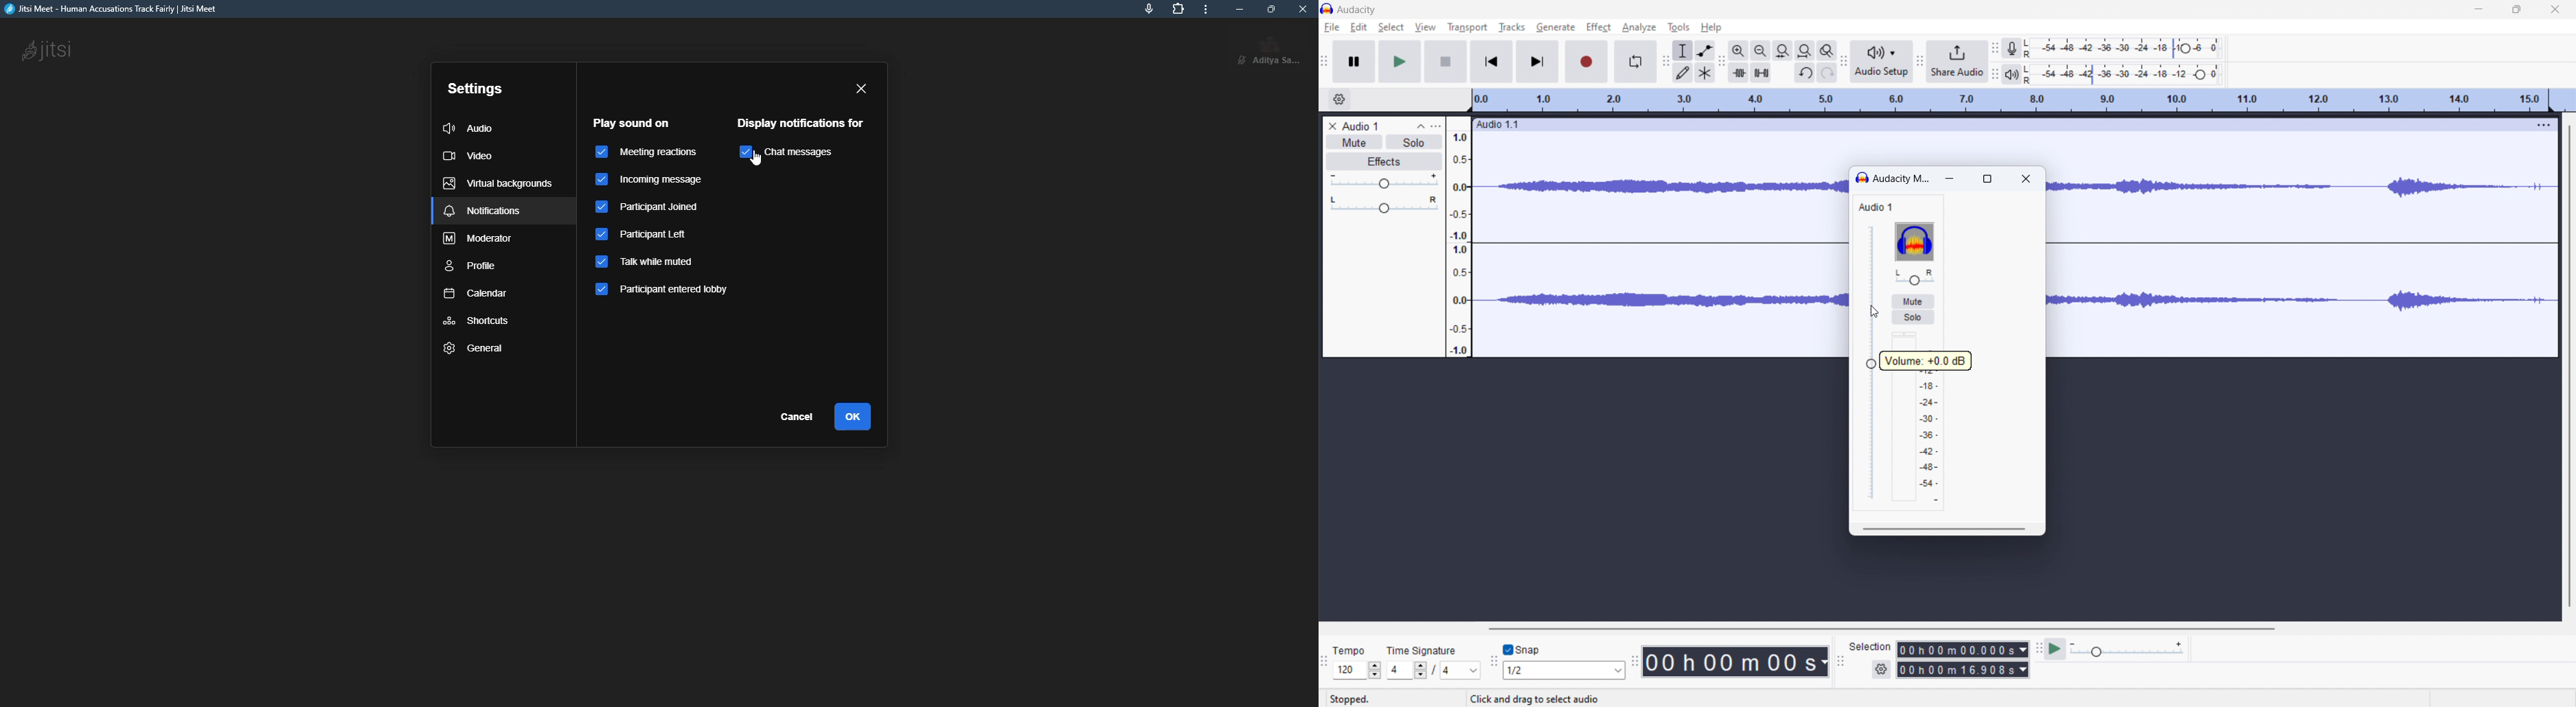  Describe the element at coordinates (1922, 417) in the screenshot. I see `signal level meter` at that location.